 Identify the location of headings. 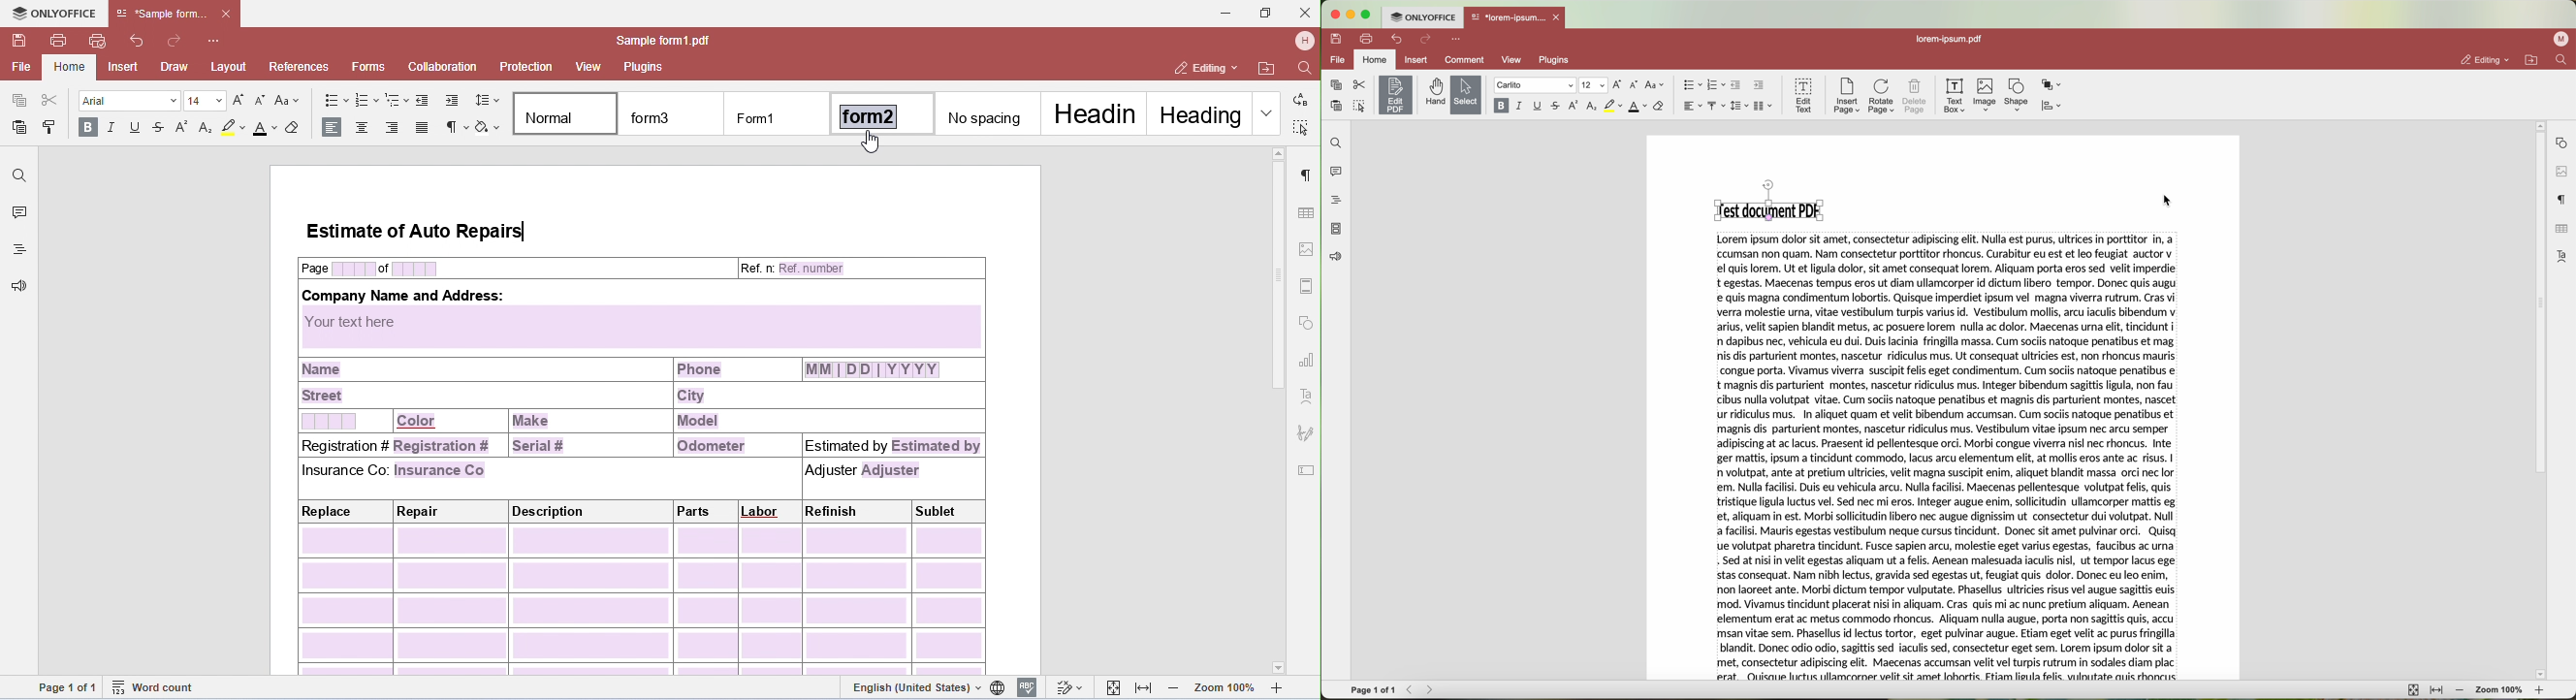
(1333, 201).